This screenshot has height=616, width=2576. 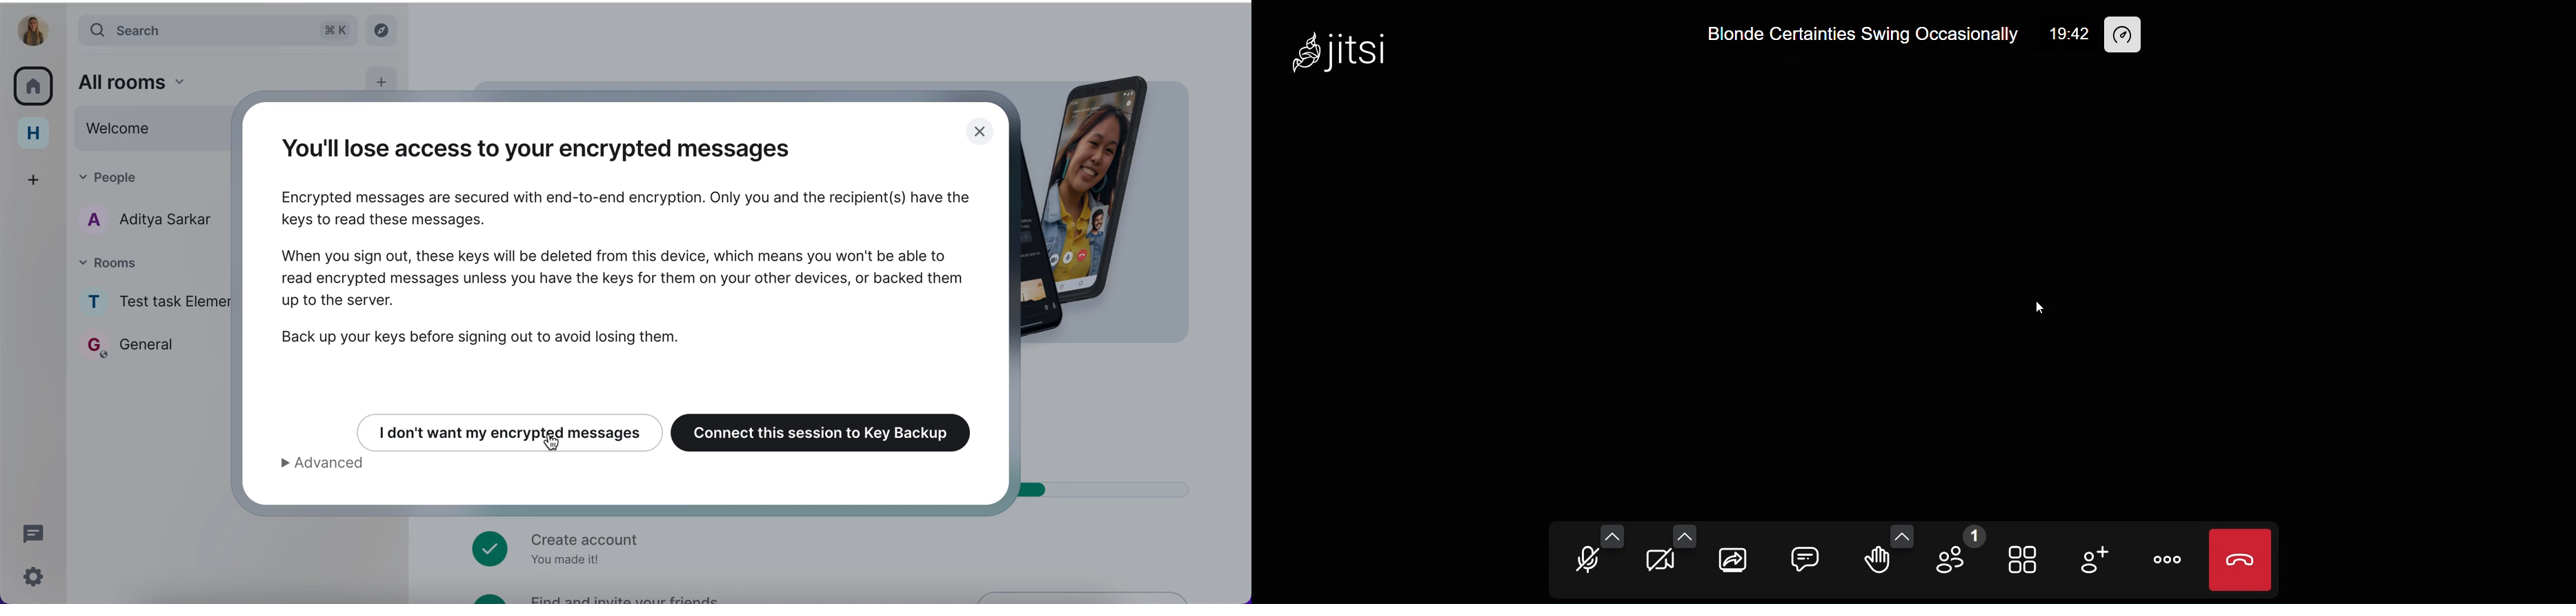 I want to click on raise hand, so click(x=1876, y=559).